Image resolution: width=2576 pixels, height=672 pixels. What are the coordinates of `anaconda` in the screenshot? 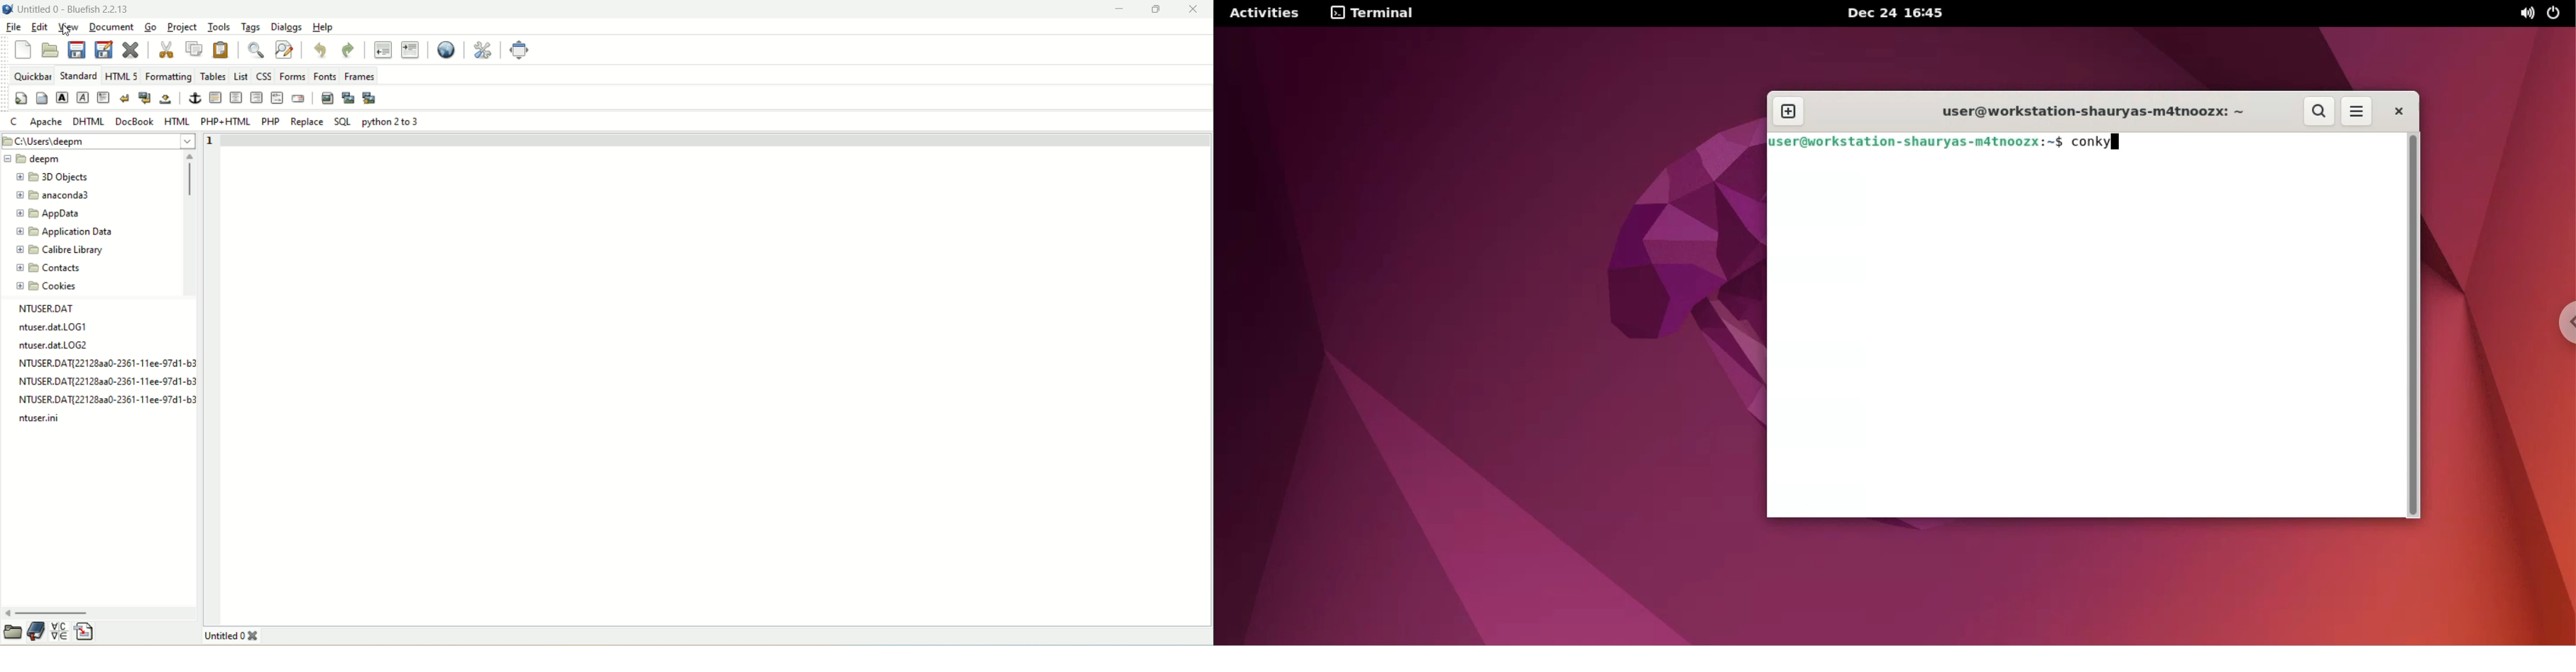 It's located at (57, 195).